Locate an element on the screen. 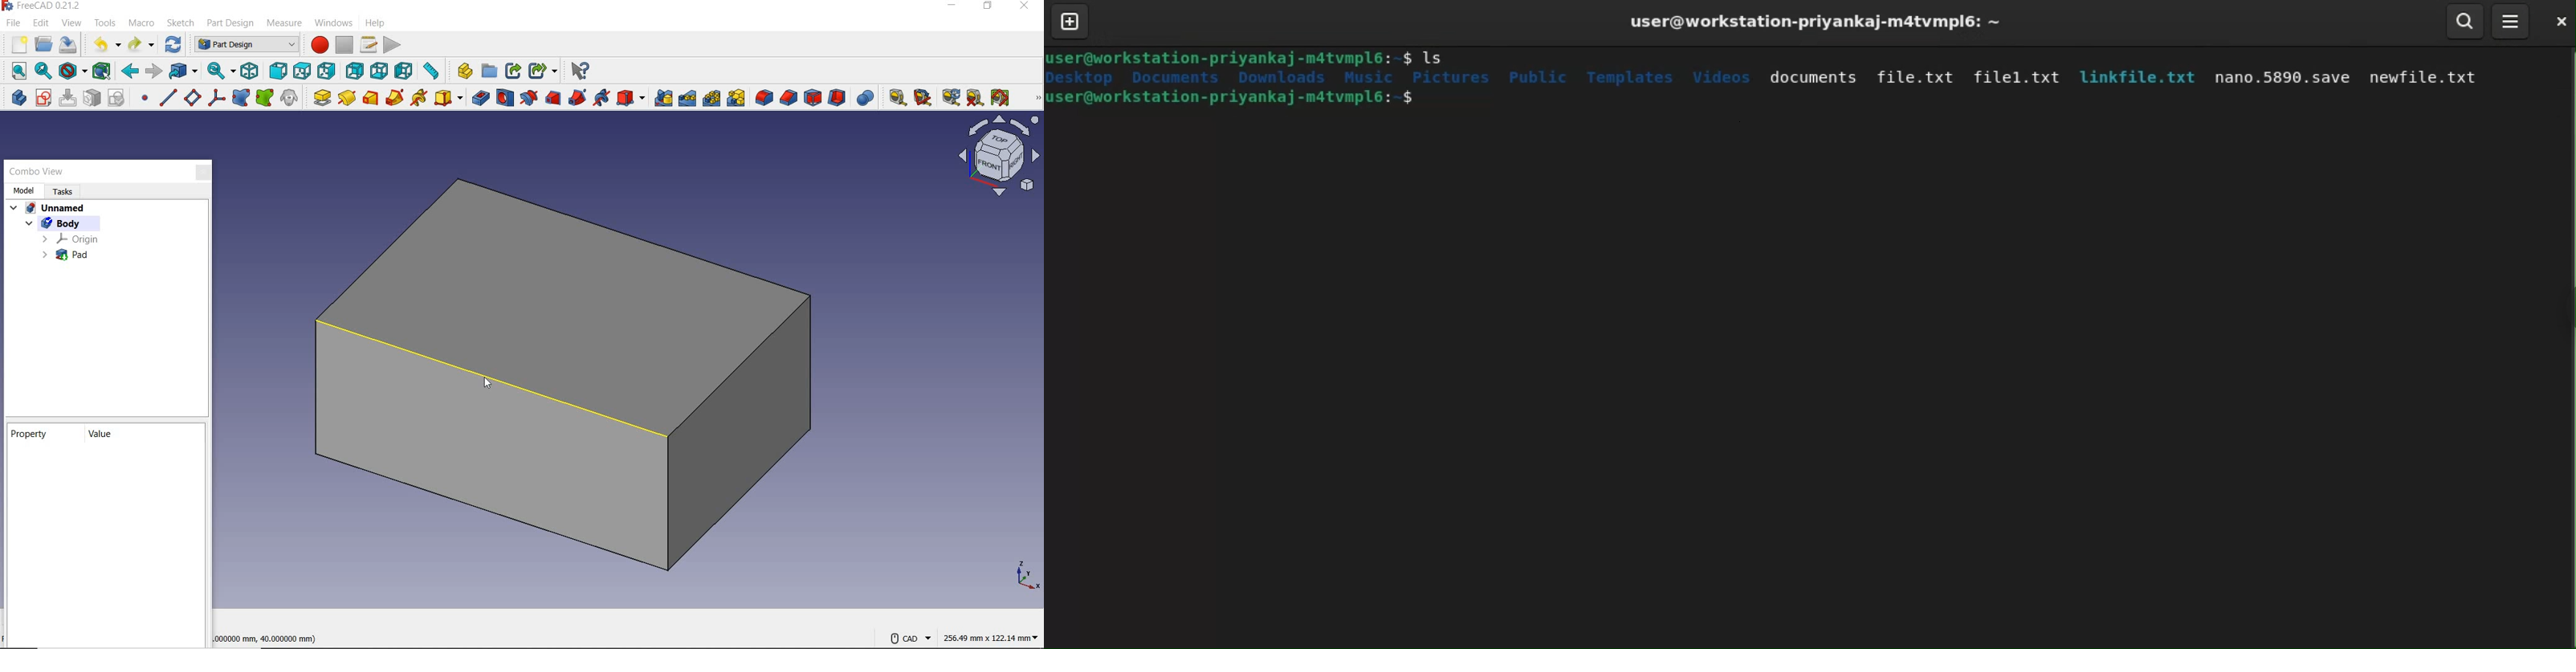 This screenshot has height=672, width=2576. linkfile.txt is located at coordinates (2134, 77).